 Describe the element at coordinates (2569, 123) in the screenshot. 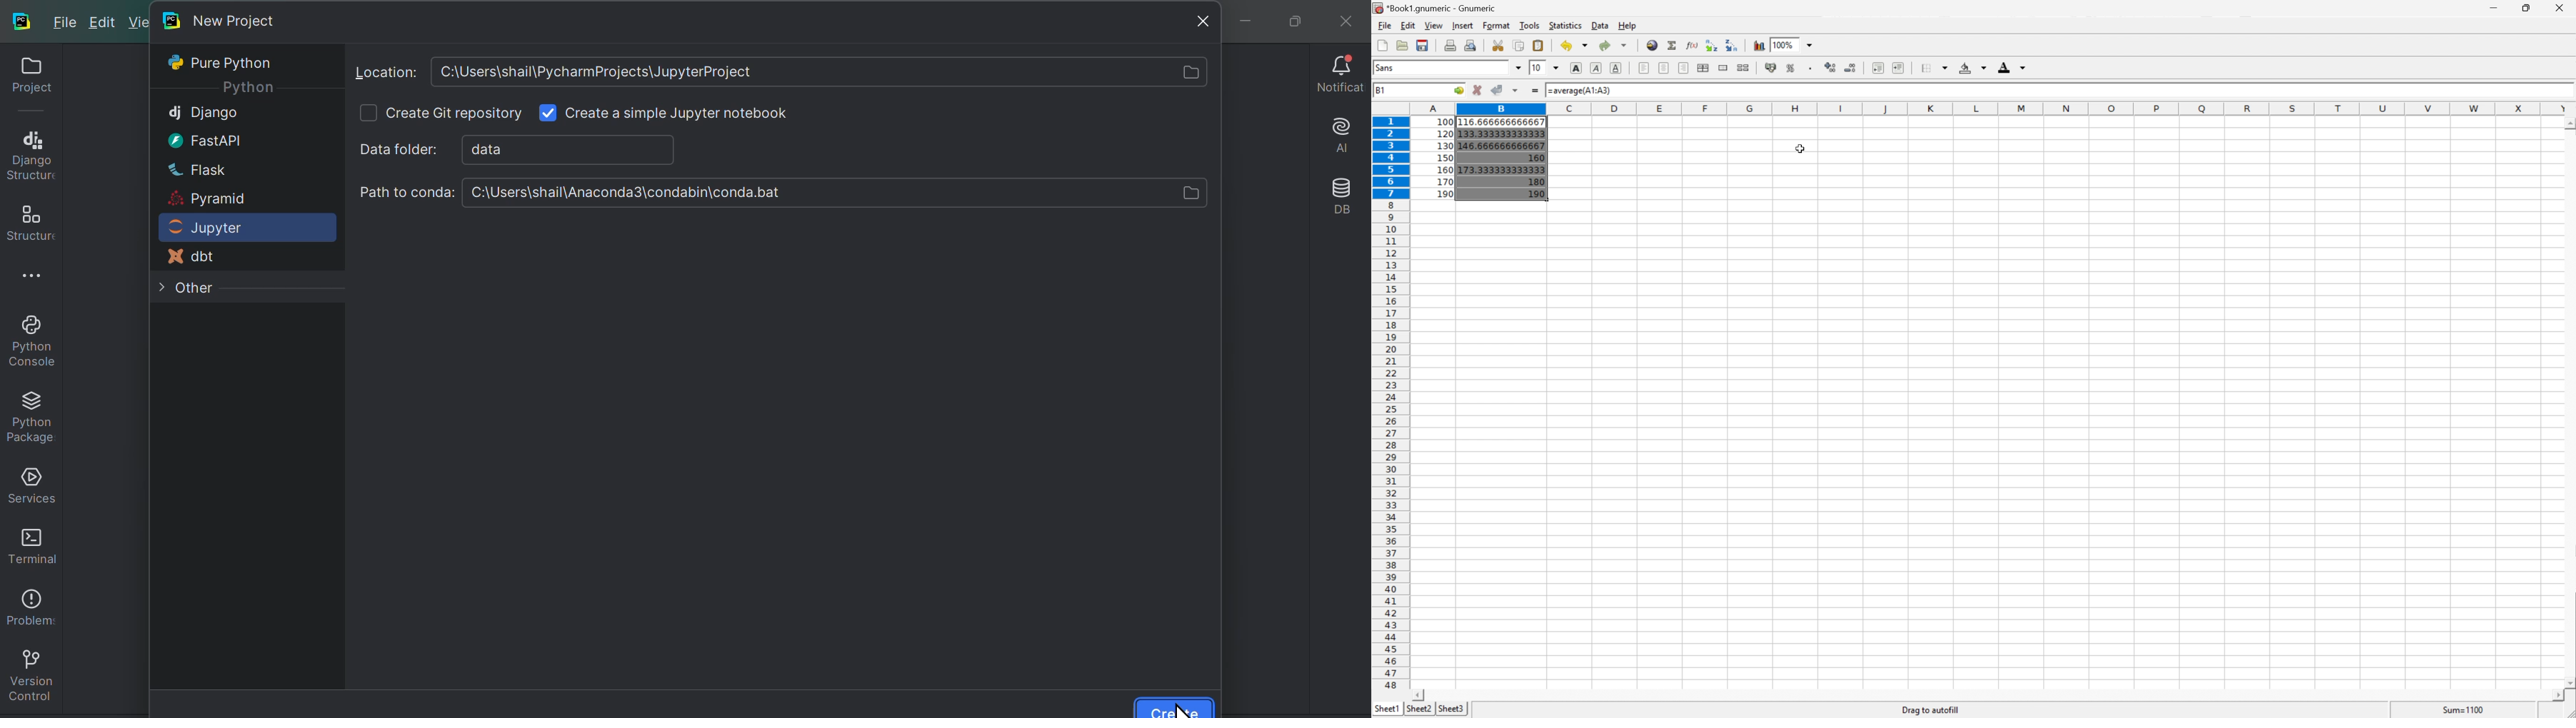

I see `Scroll Up` at that location.